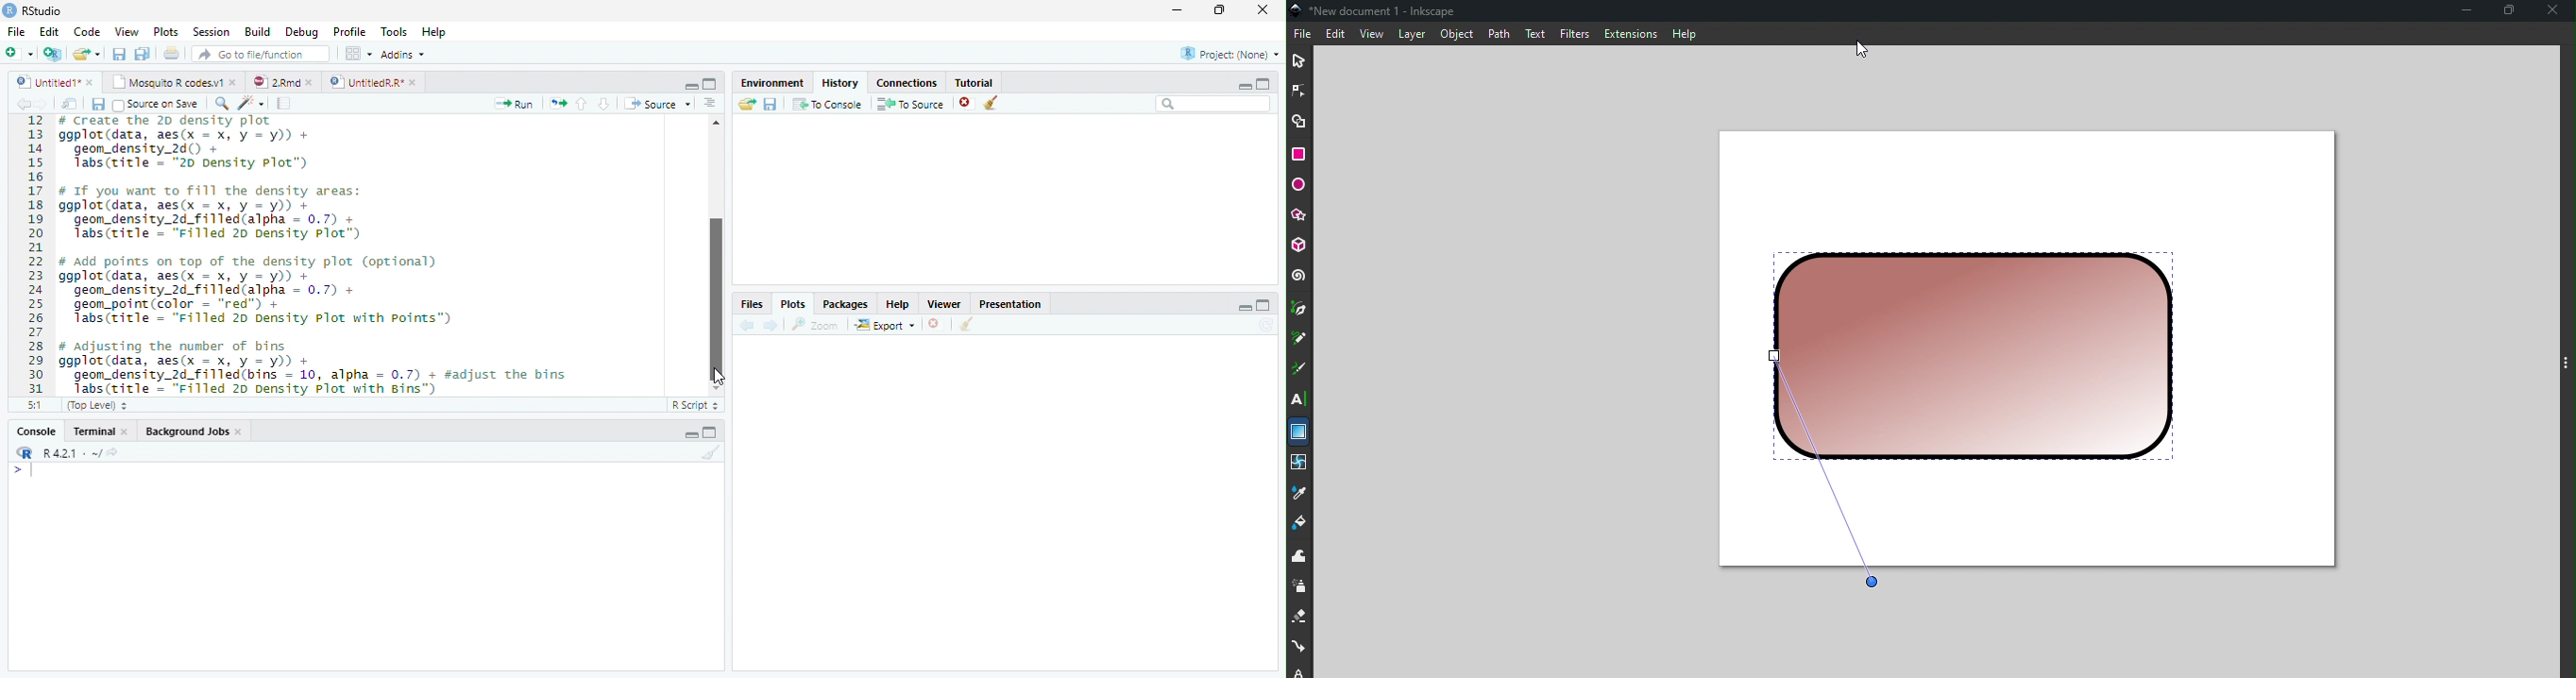 The width and height of the screenshot is (2576, 700). What do you see at coordinates (716, 388) in the screenshot?
I see `Scrollbar down` at bounding box center [716, 388].